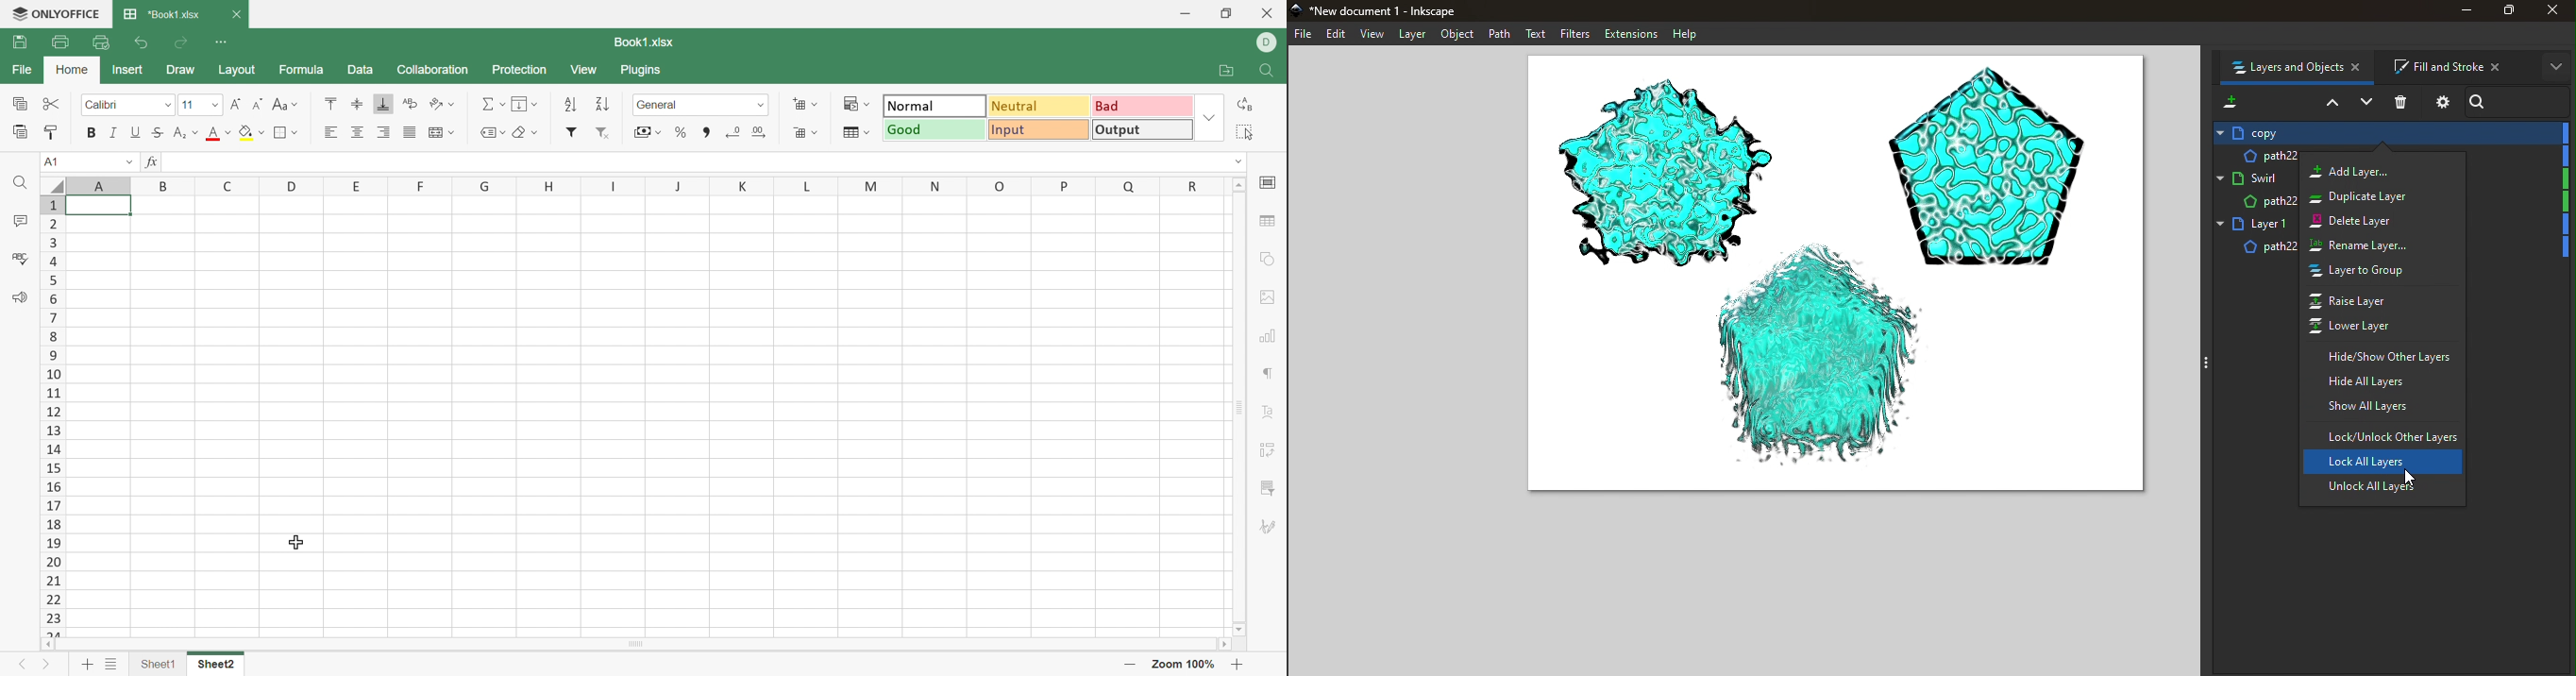 The image size is (2576, 700). What do you see at coordinates (51, 162) in the screenshot?
I see `A1` at bounding box center [51, 162].